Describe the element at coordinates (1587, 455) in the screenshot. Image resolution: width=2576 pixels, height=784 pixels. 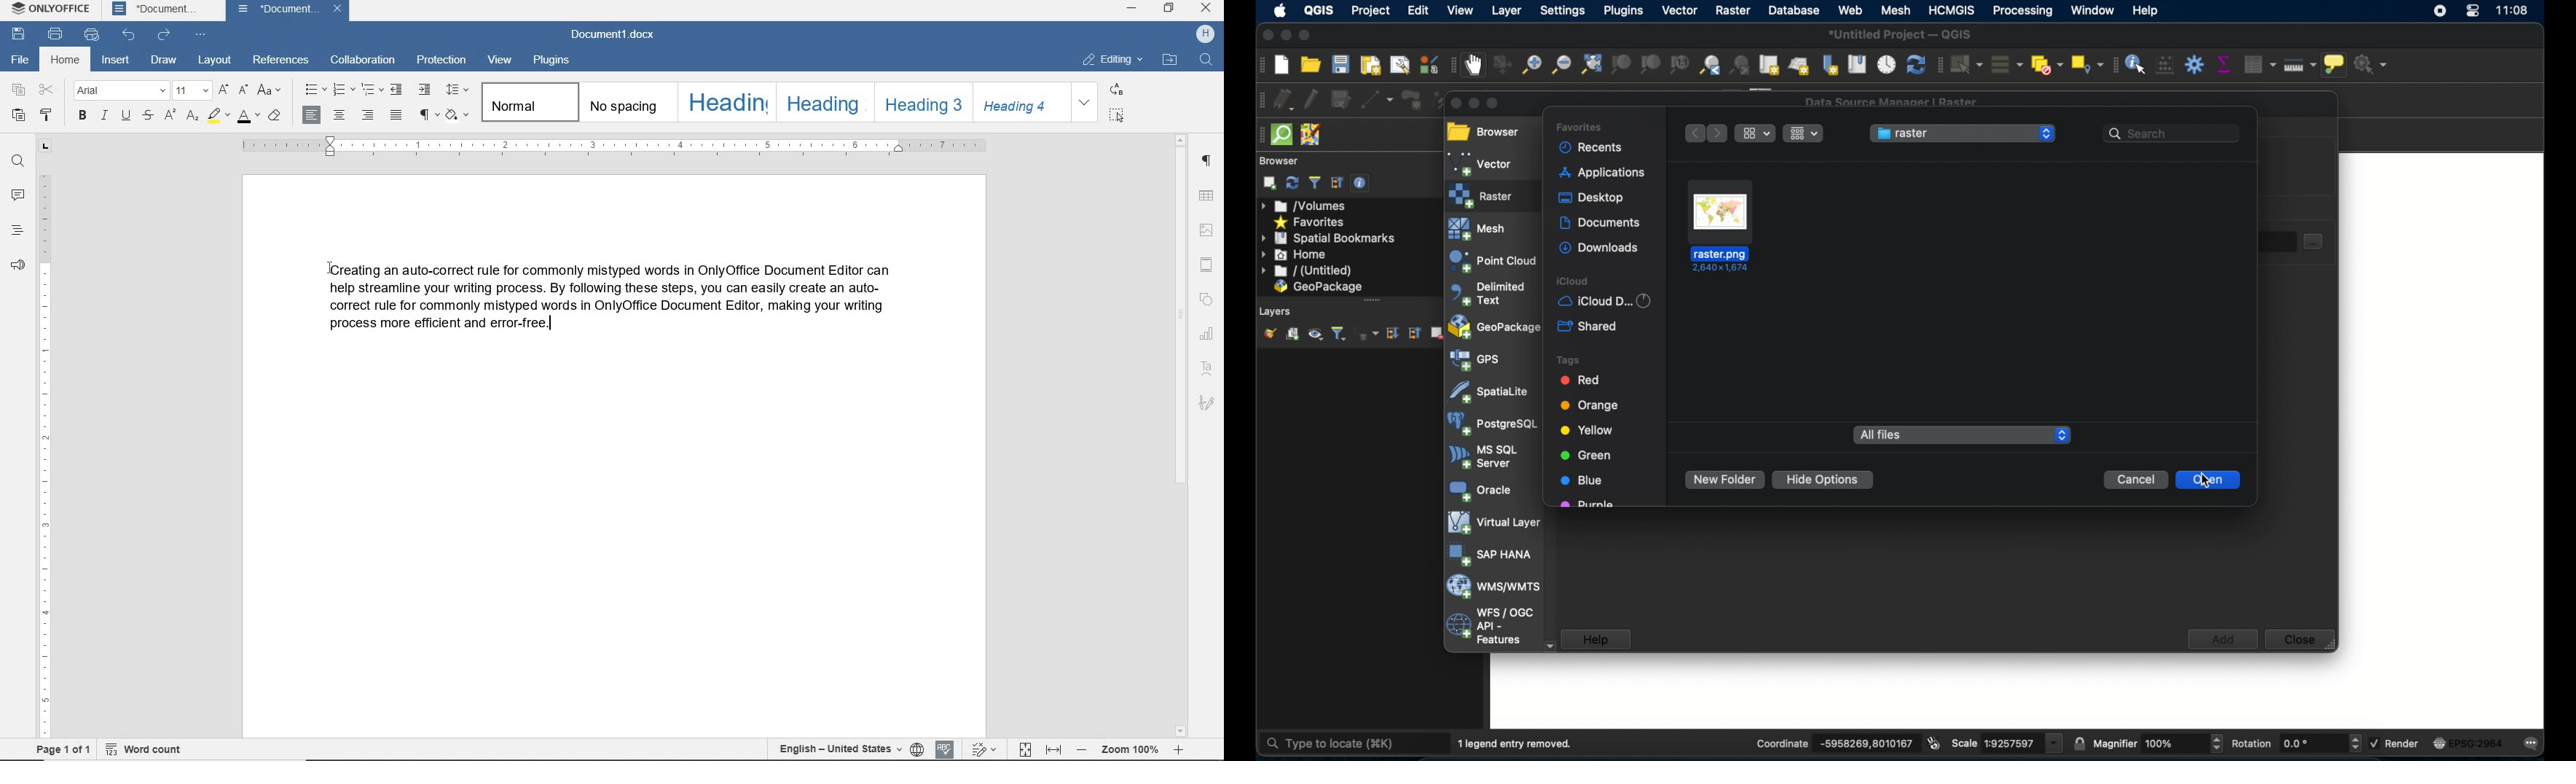
I see `green` at that location.